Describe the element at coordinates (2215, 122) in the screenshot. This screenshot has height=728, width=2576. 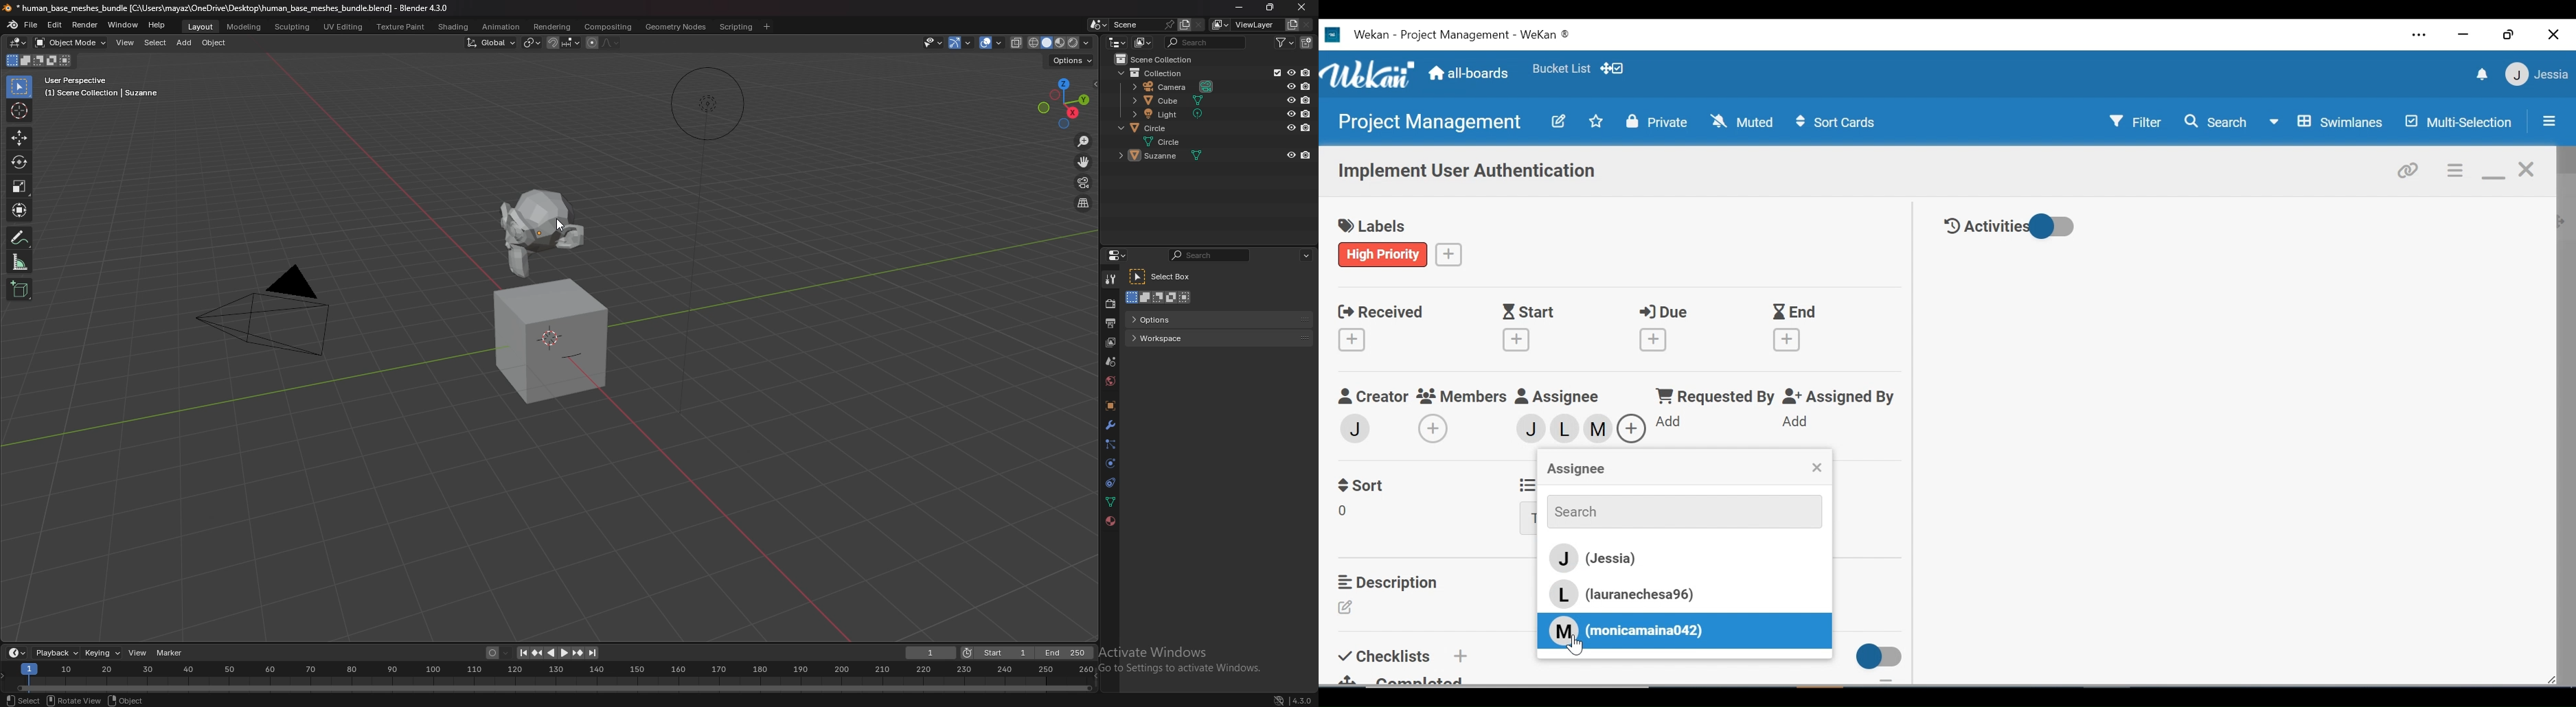
I see `Search` at that location.